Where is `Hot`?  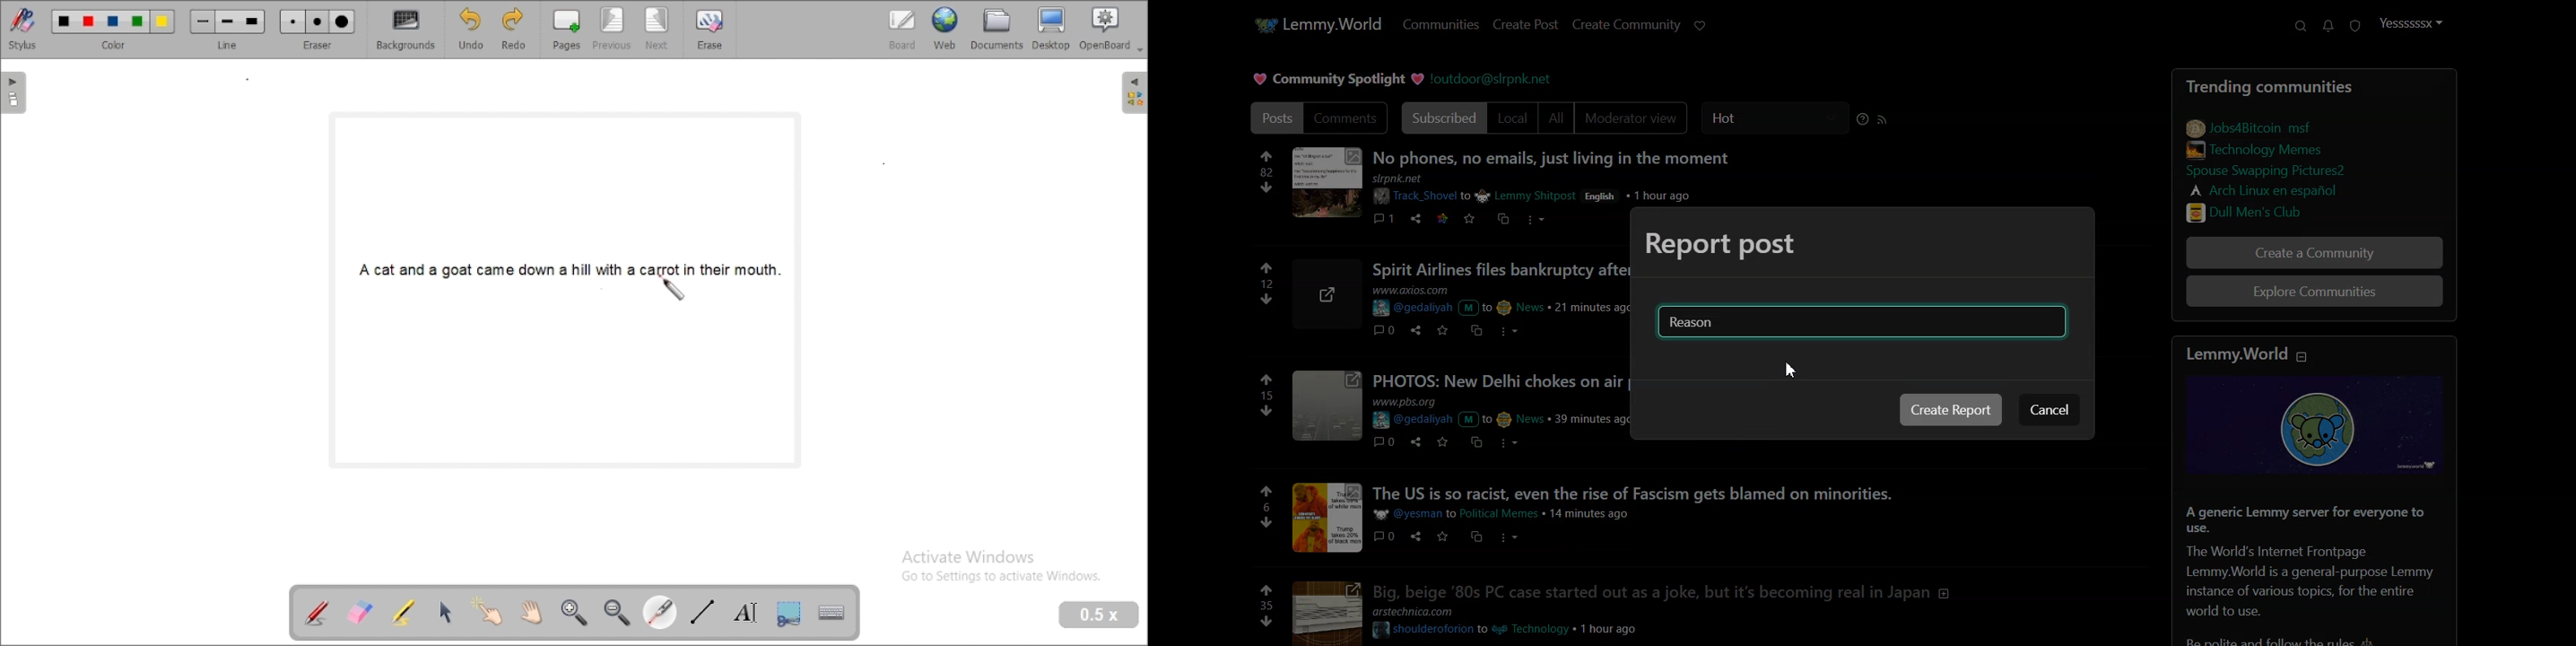 Hot is located at coordinates (1775, 118).